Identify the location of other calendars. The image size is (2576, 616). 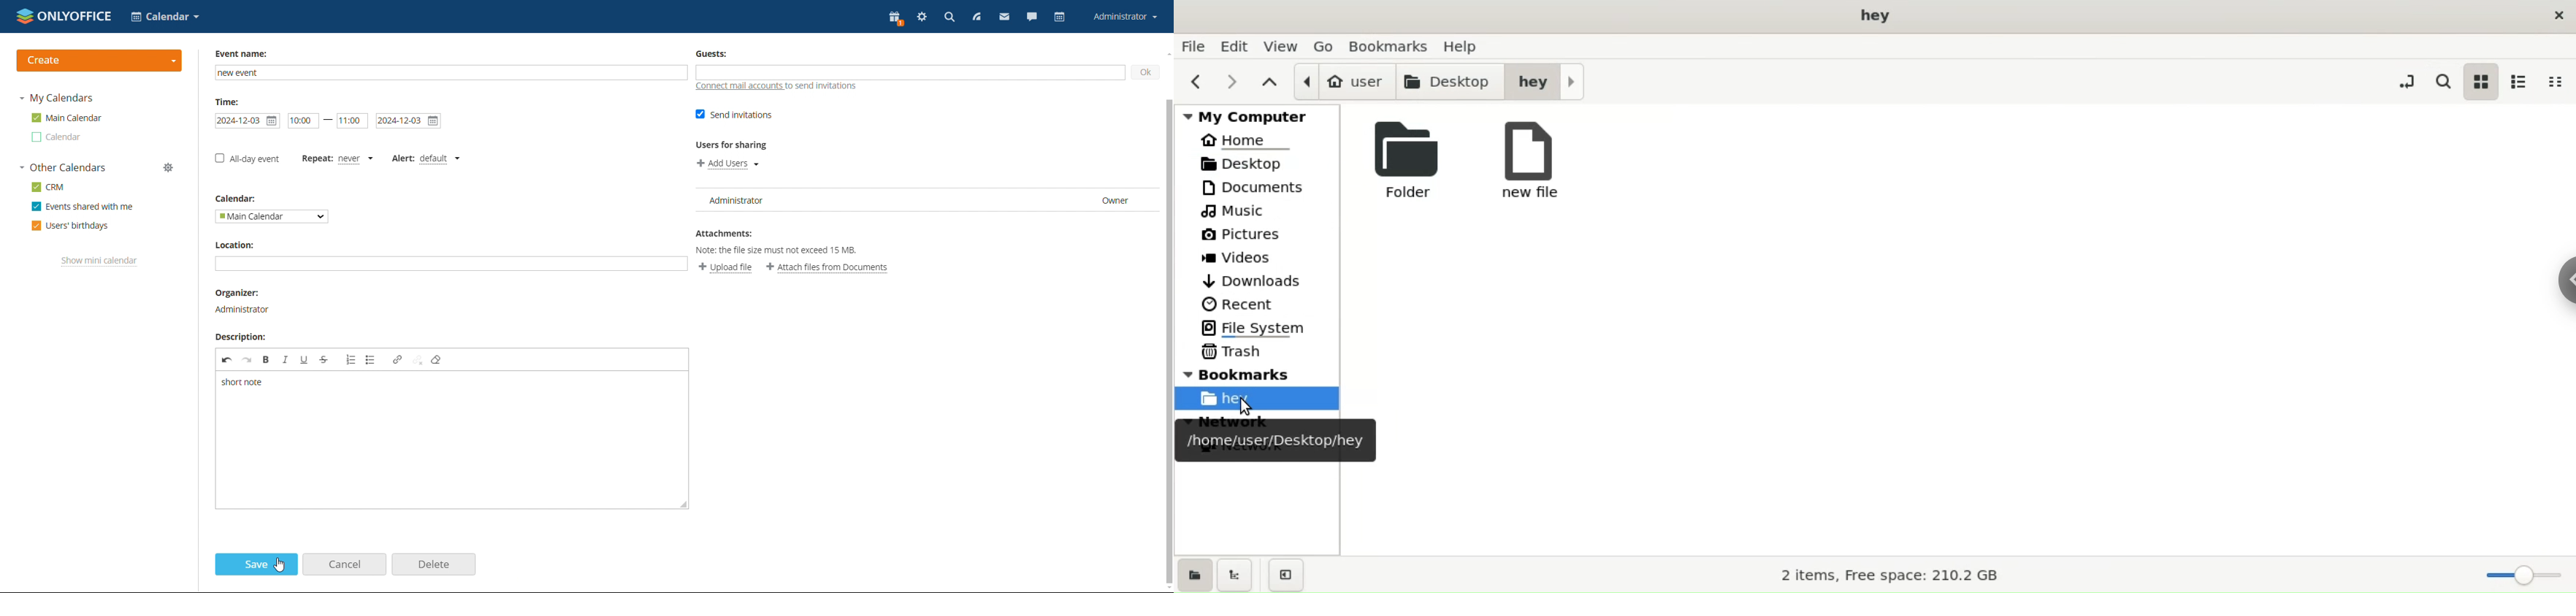
(64, 167).